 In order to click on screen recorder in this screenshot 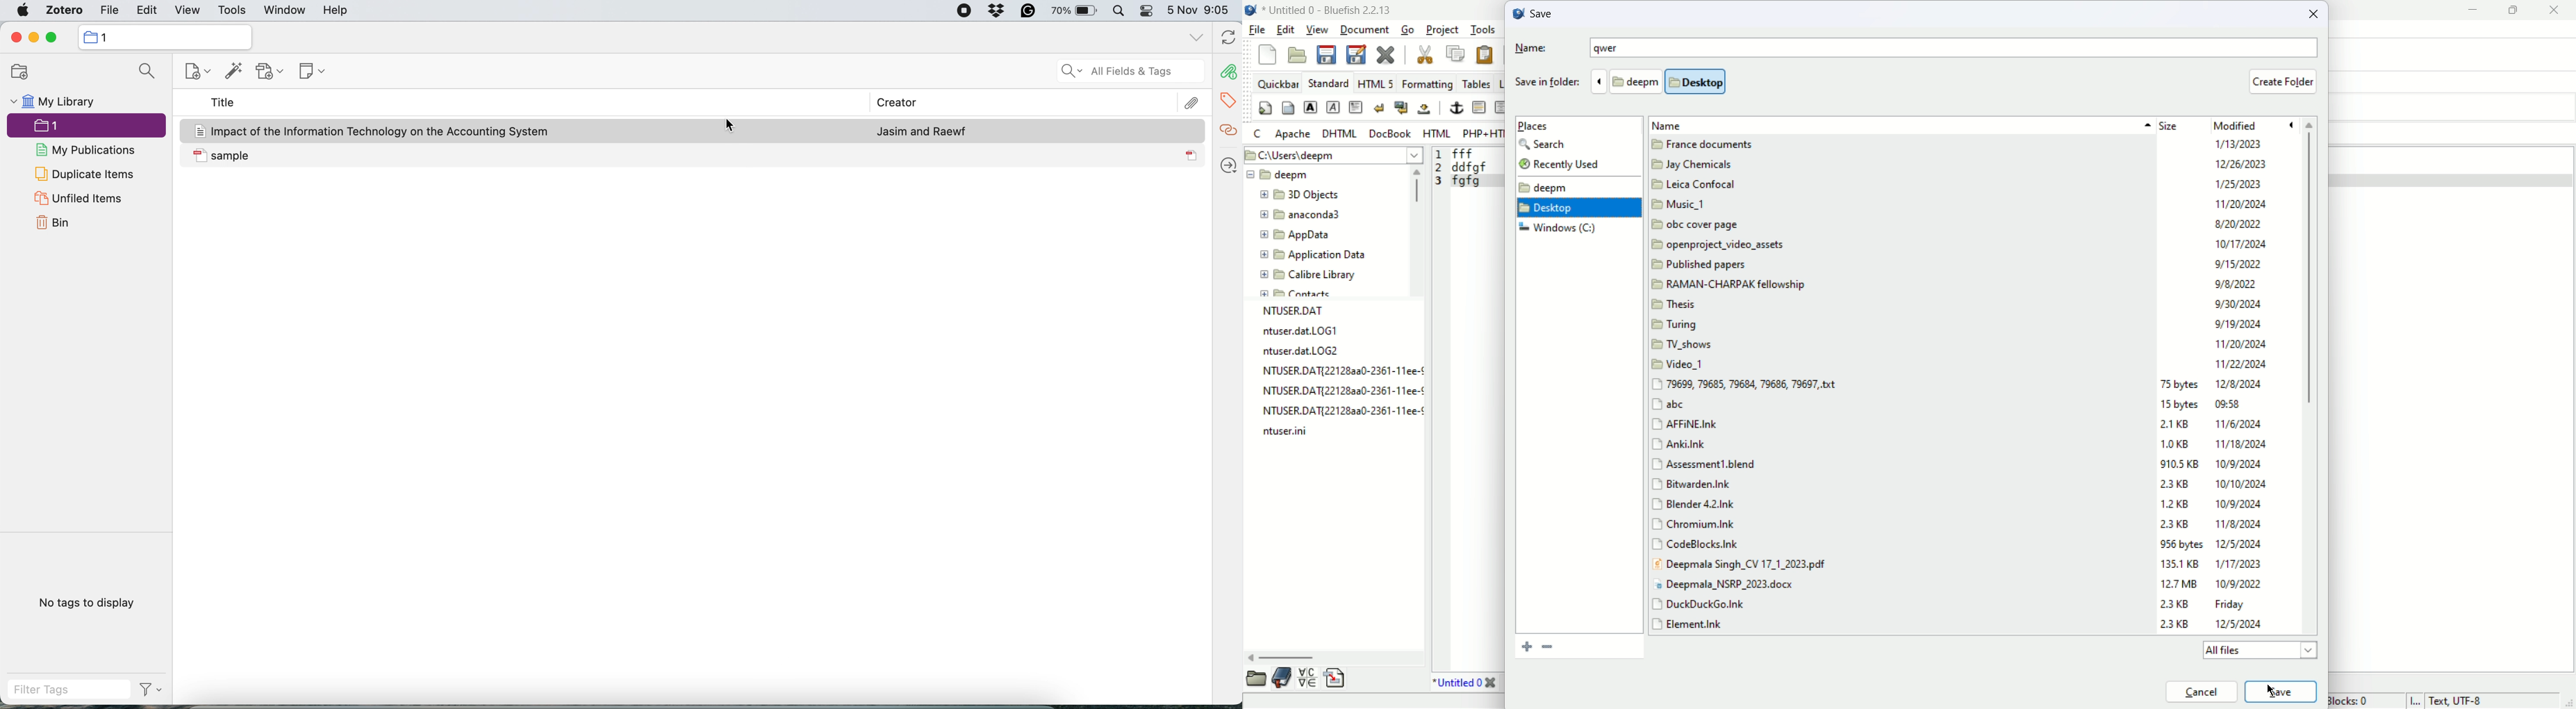, I will do `click(957, 12)`.